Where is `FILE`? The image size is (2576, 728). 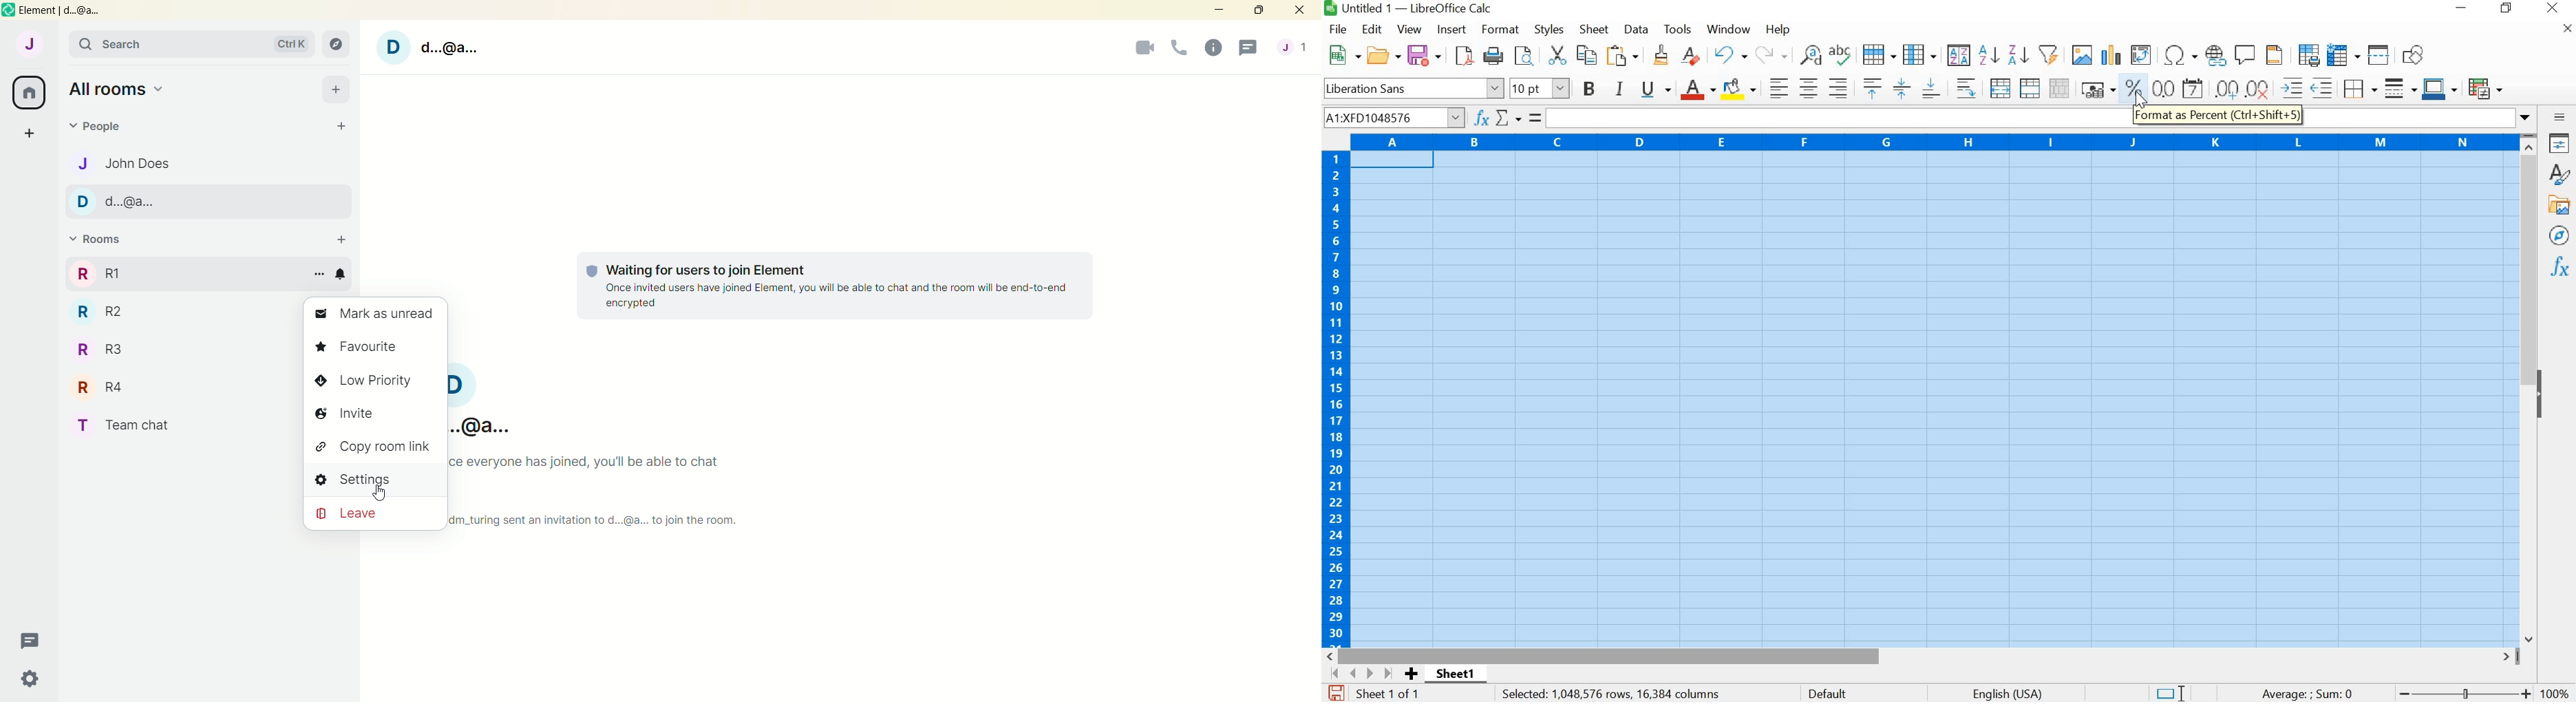
FILE is located at coordinates (1337, 30).